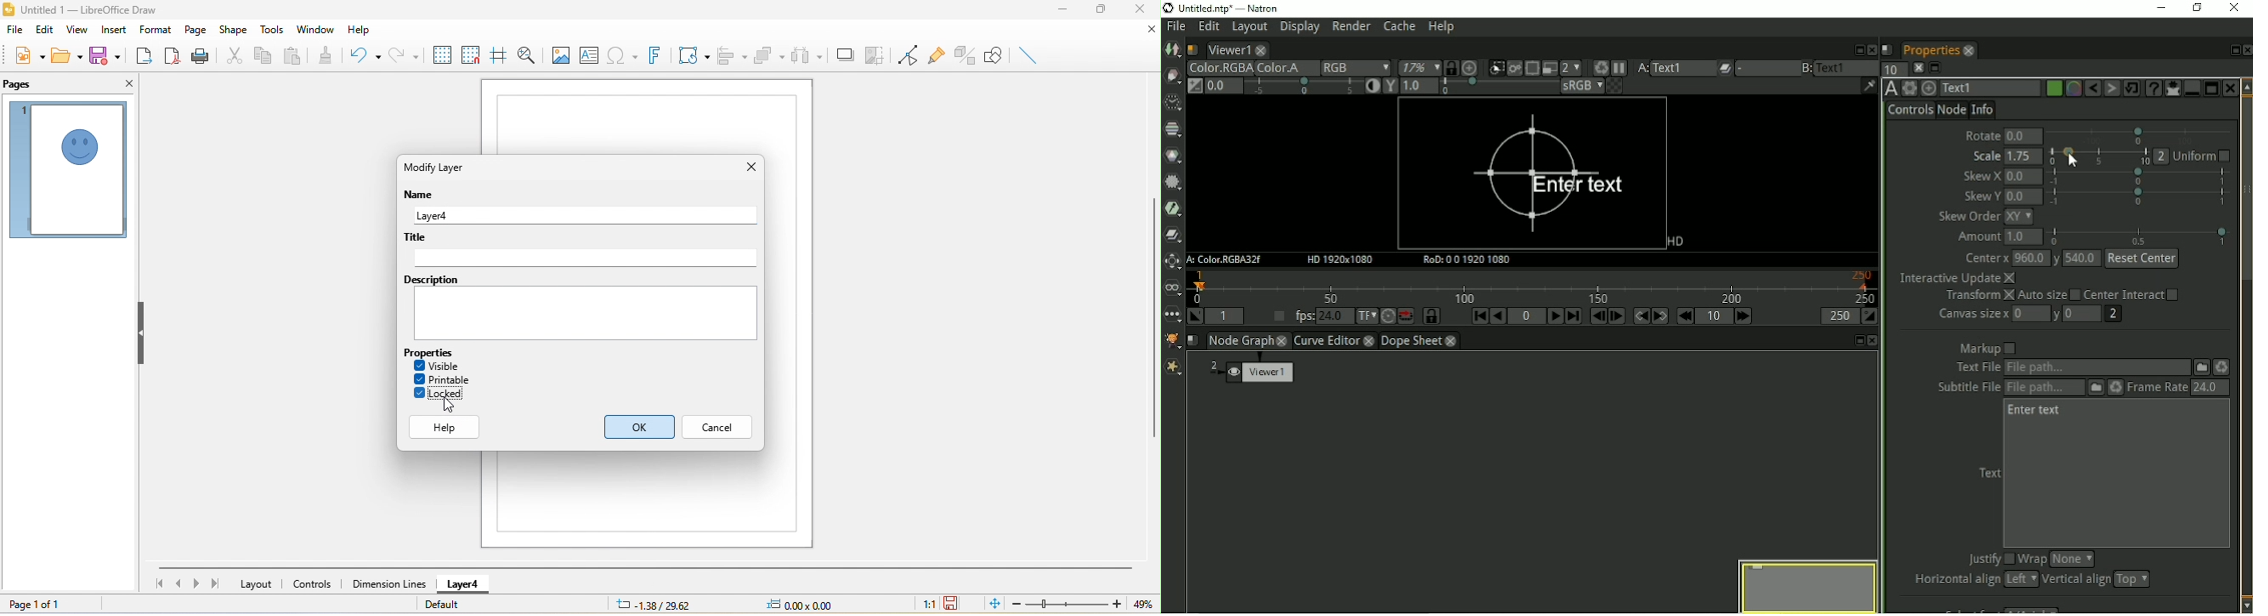 The height and width of the screenshot is (616, 2268). I want to click on page 1, so click(67, 170).